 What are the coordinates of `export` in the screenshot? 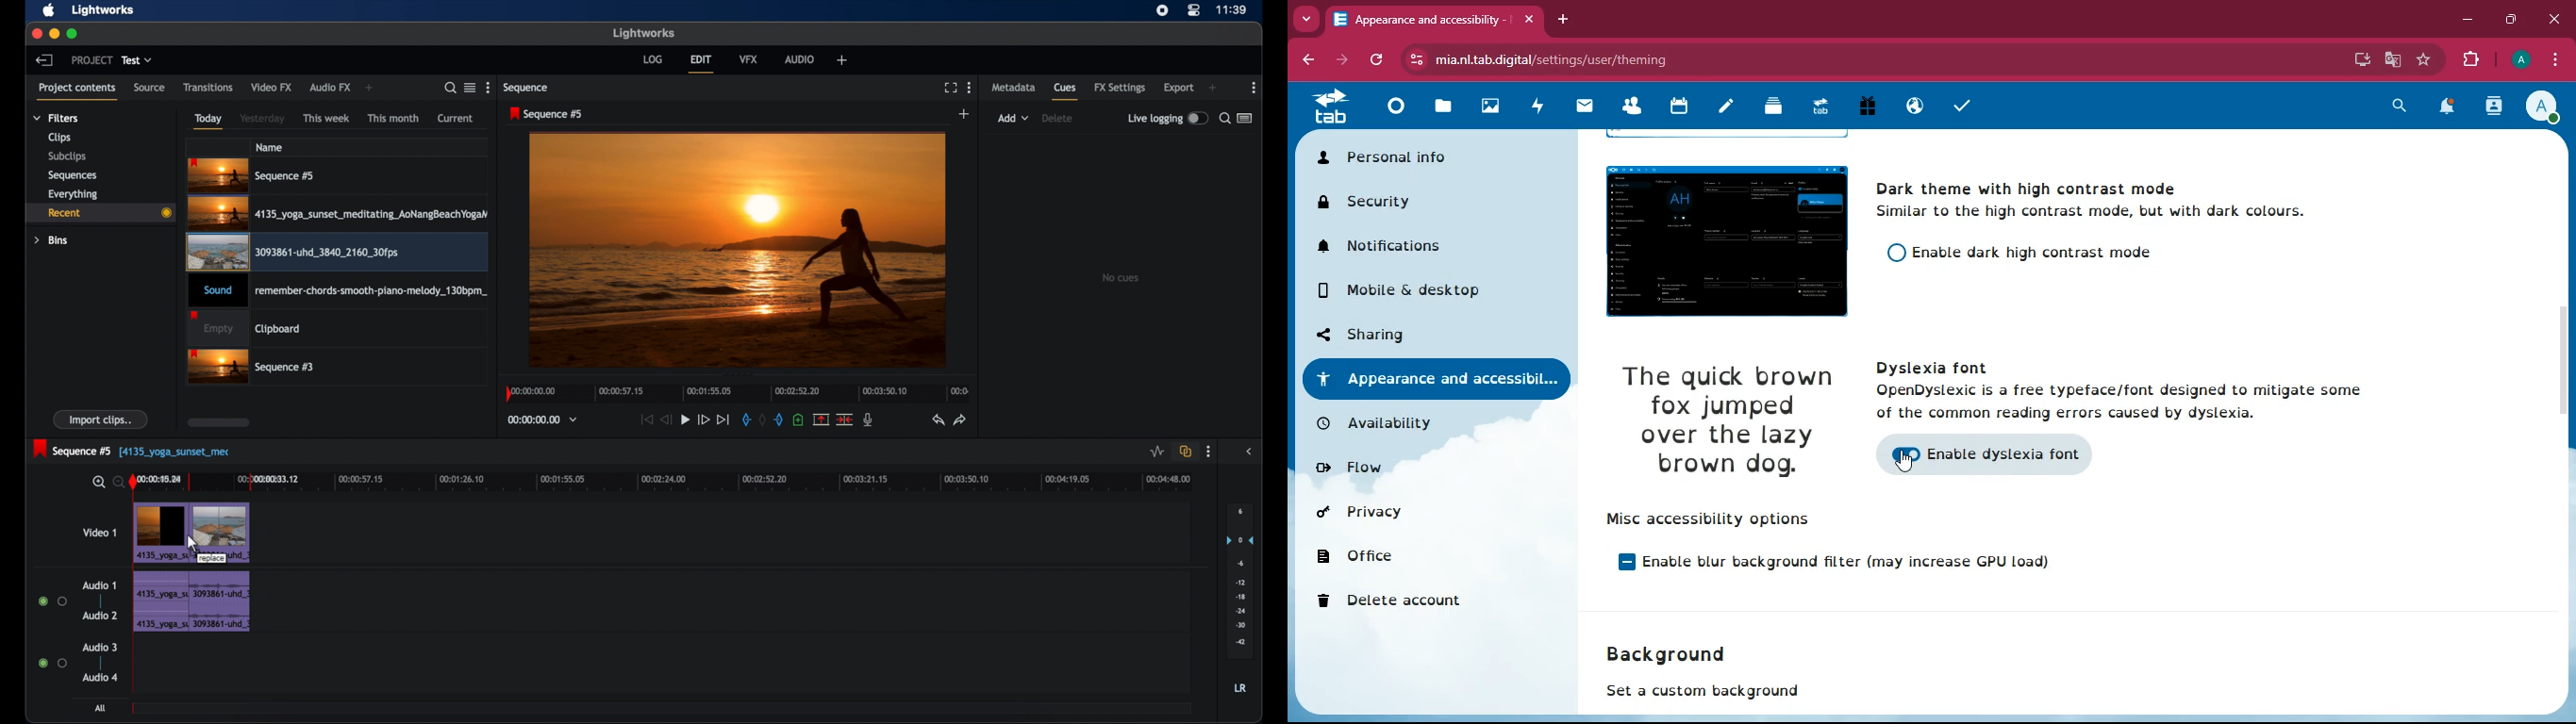 It's located at (1179, 87).